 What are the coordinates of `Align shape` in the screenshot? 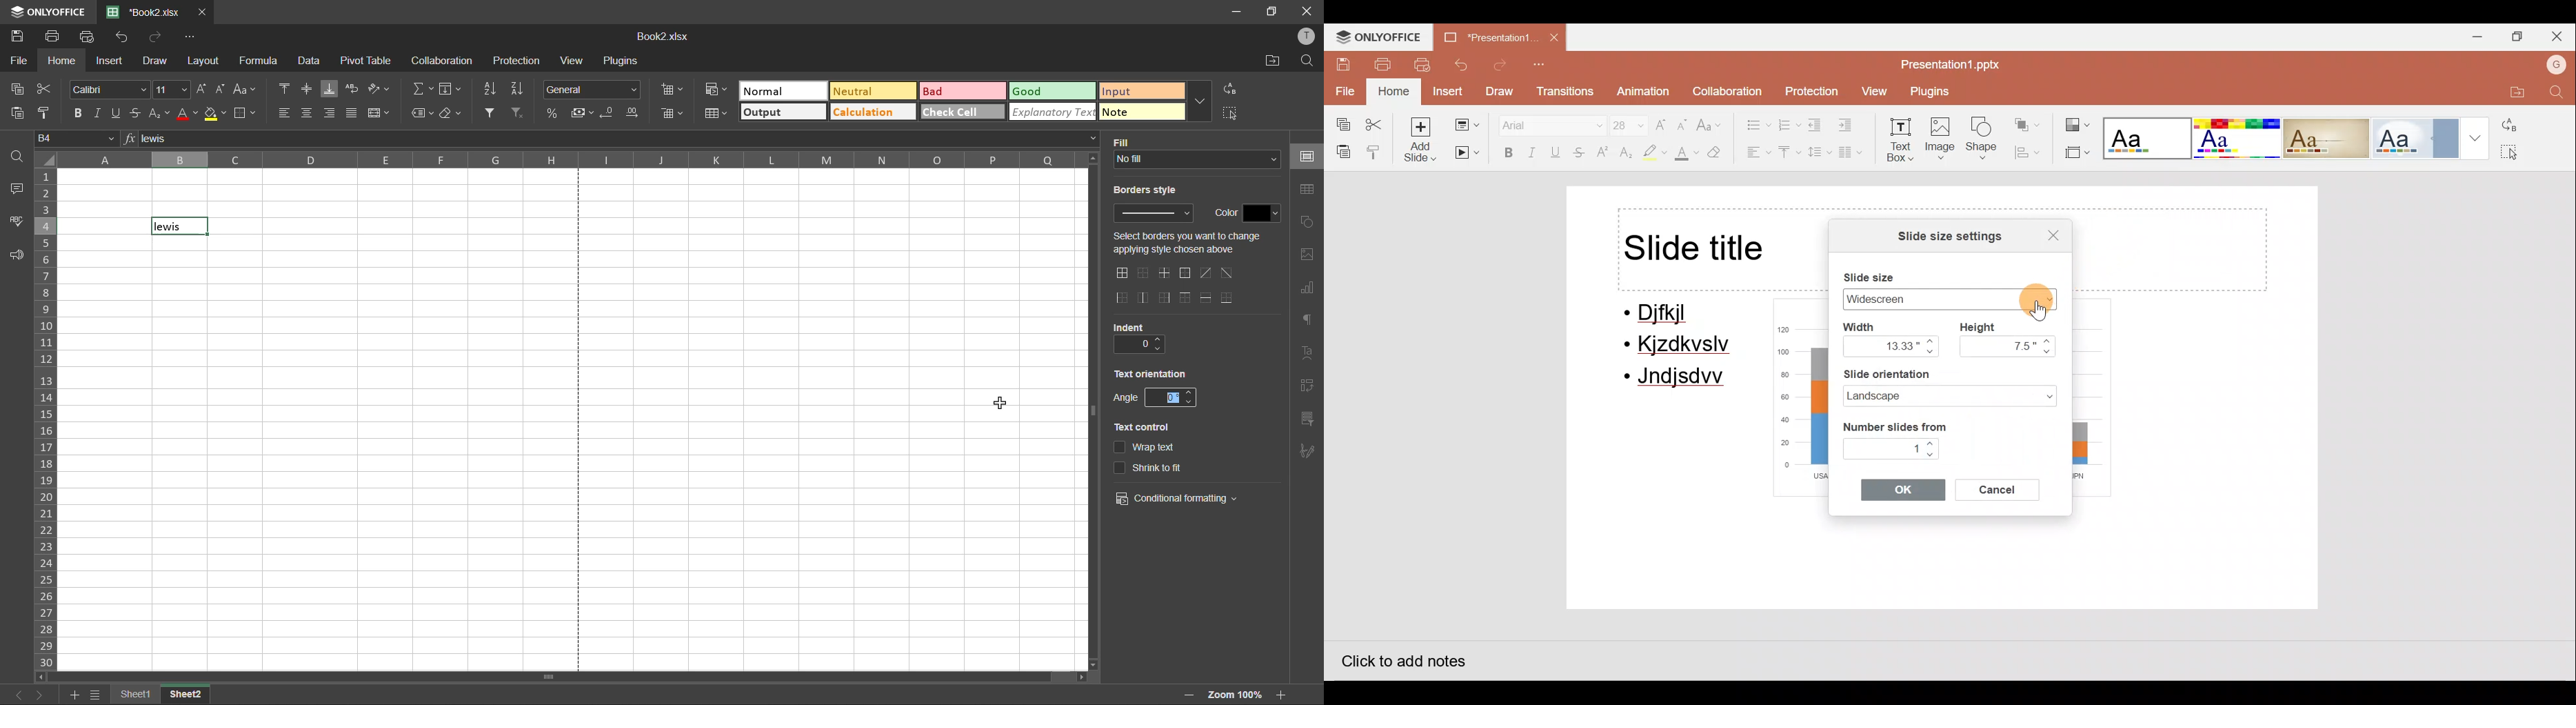 It's located at (2031, 152).